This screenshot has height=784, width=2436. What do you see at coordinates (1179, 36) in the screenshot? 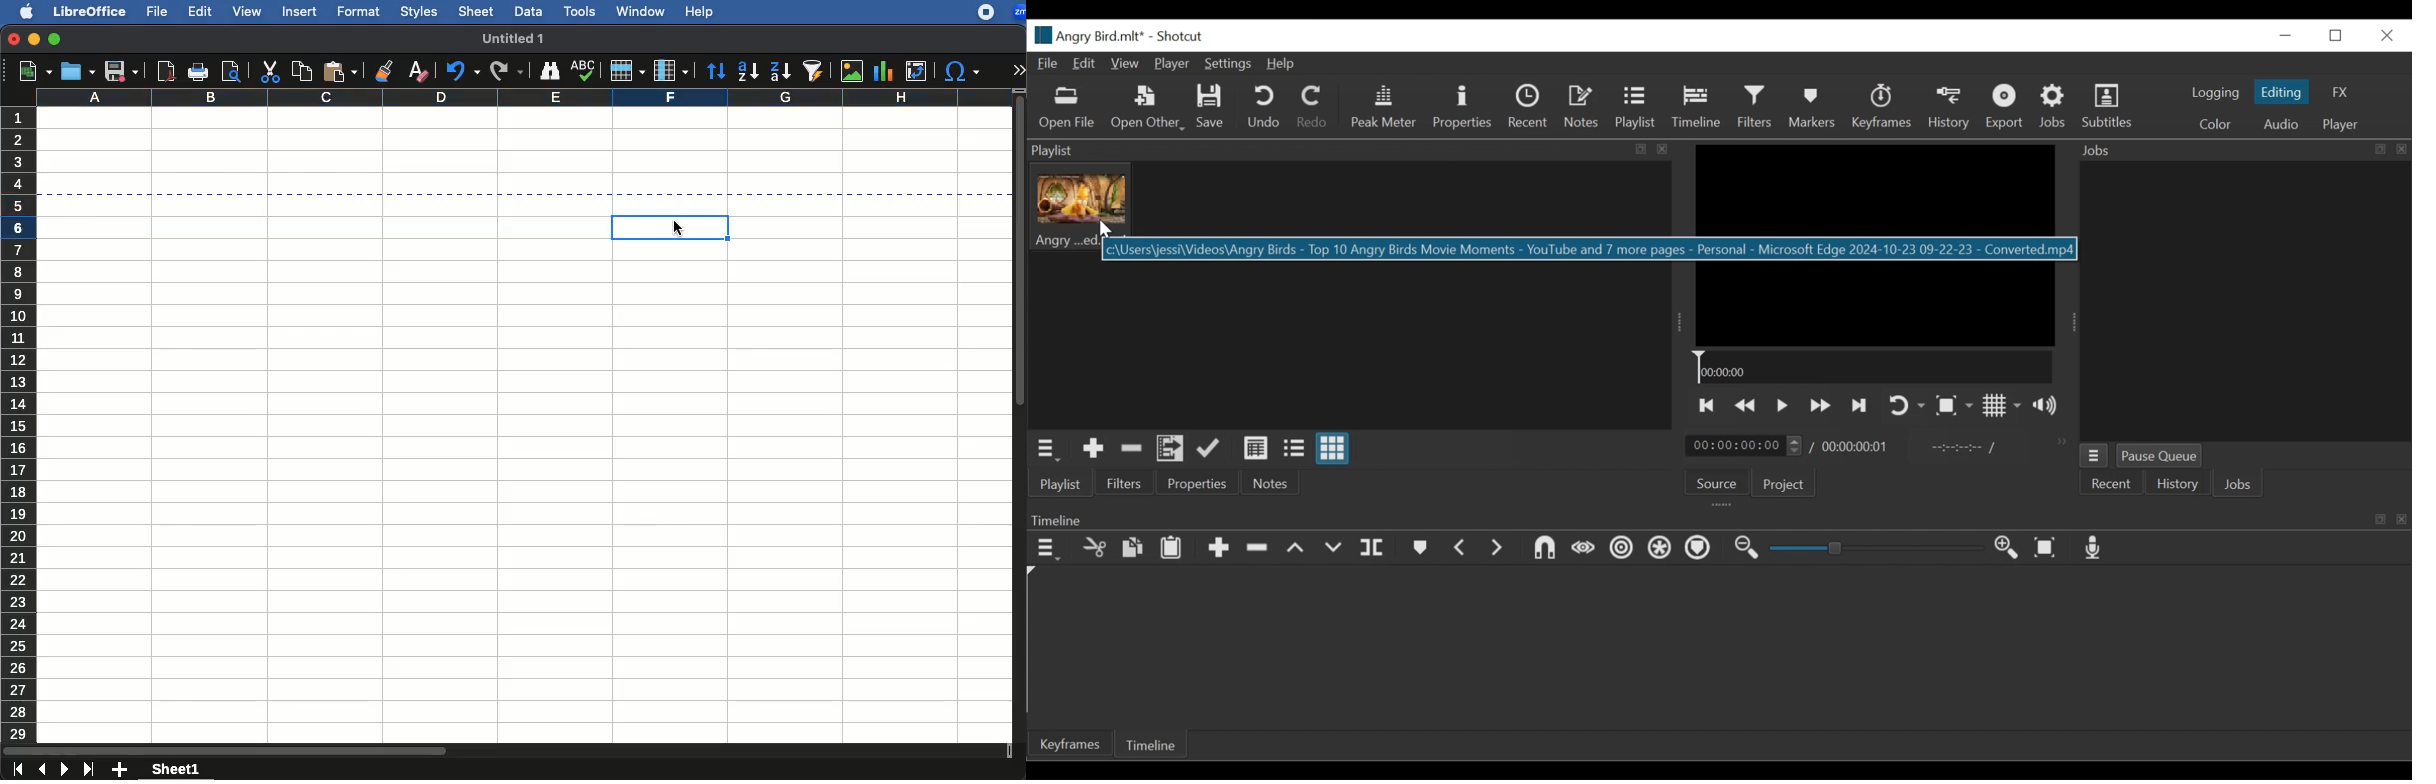
I see `Shotcut` at bounding box center [1179, 36].